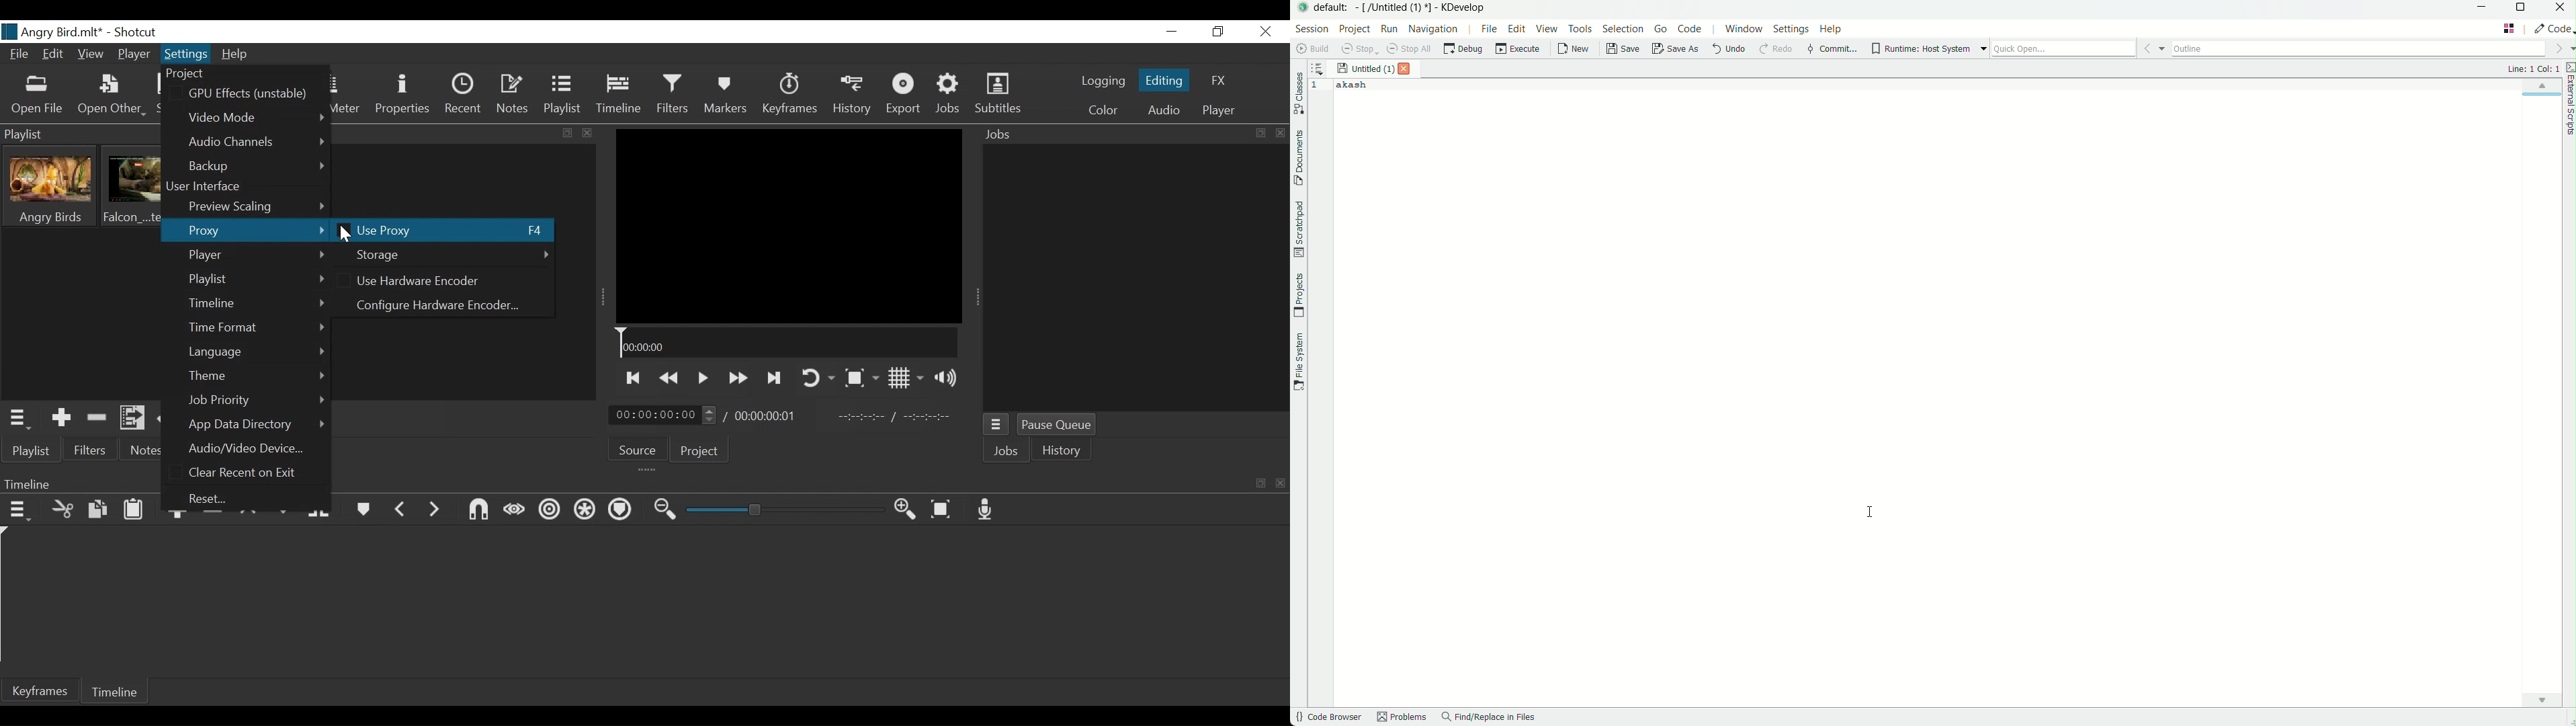 The image size is (2576, 728). What do you see at coordinates (1218, 110) in the screenshot?
I see `Player` at bounding box center [1218, 110].